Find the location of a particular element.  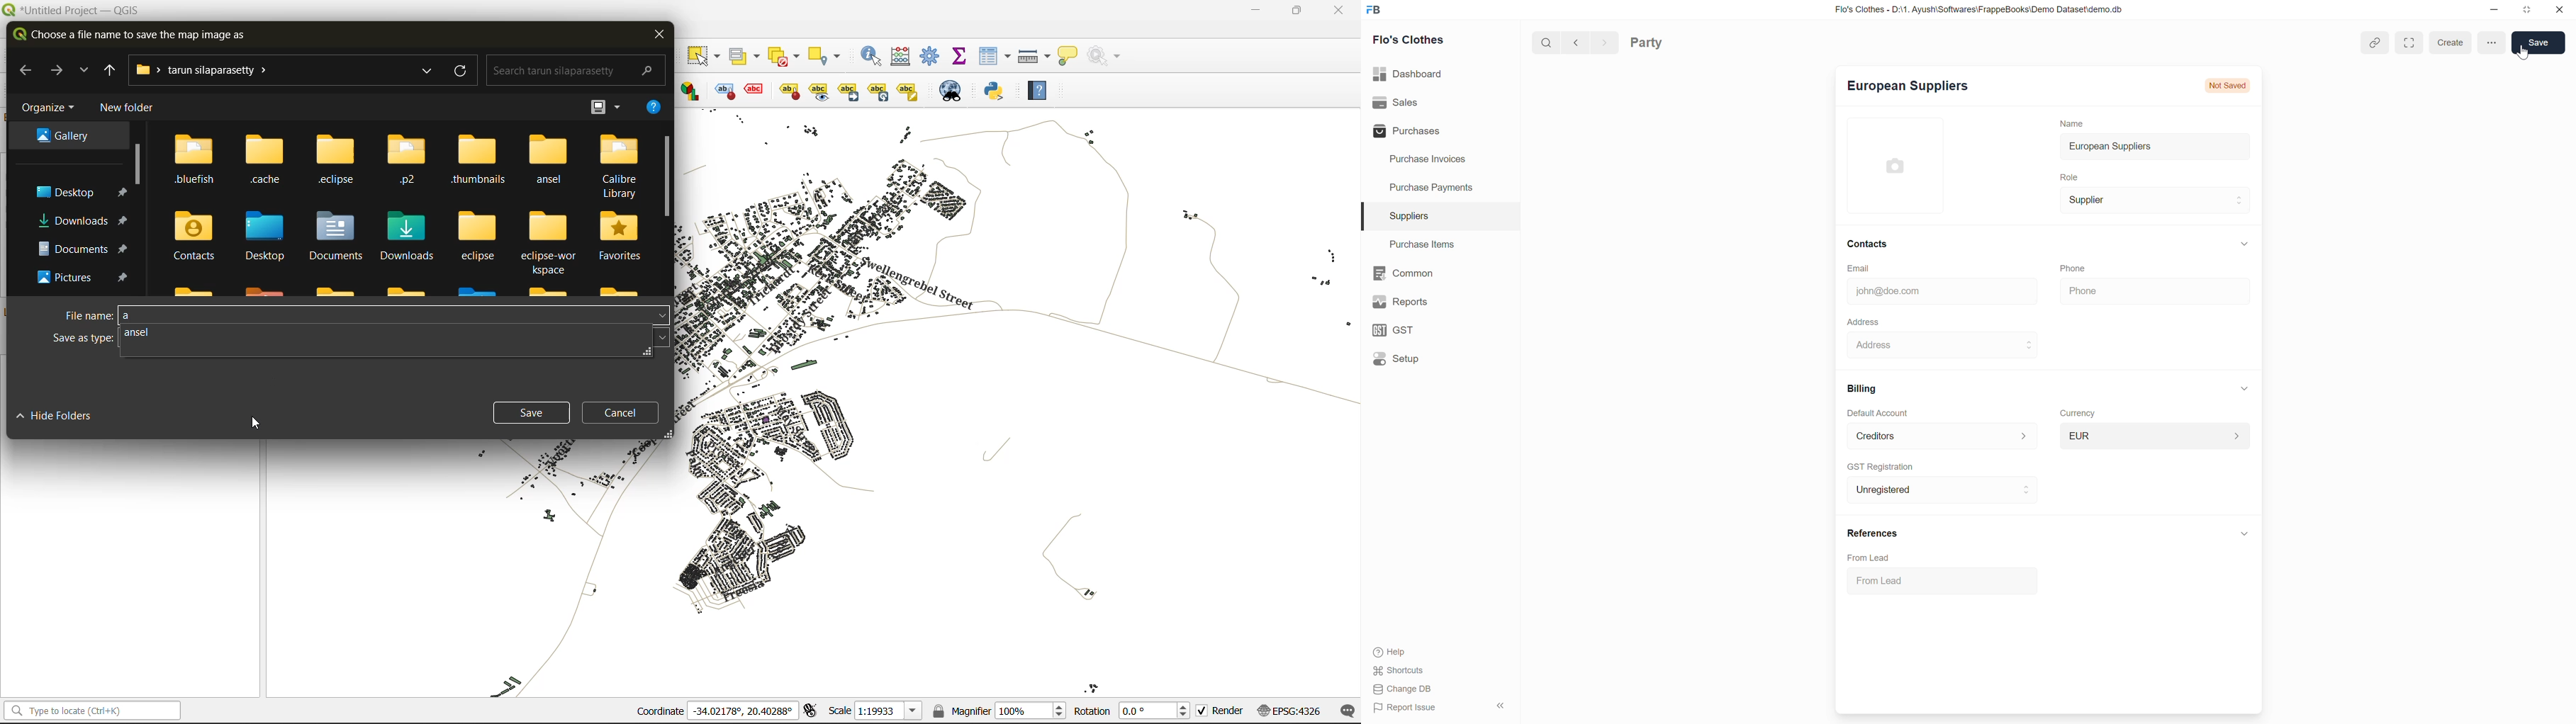

gst is located at coordinates (1392, 330).